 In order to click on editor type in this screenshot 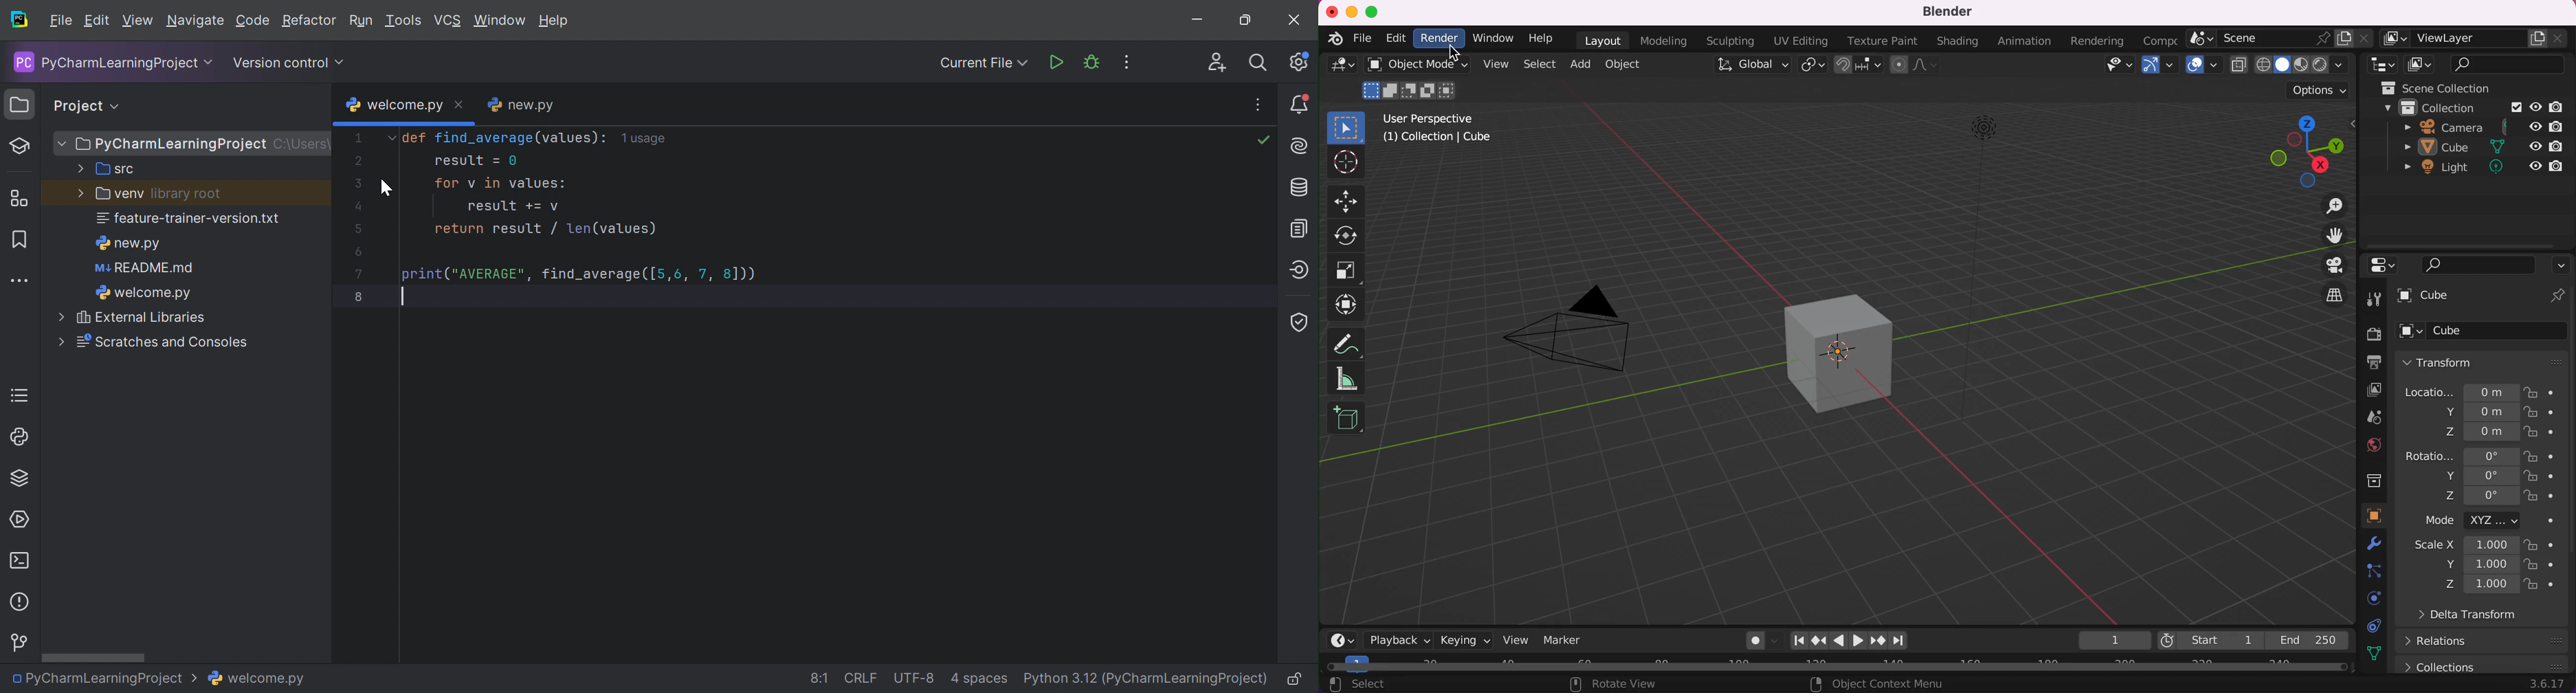, I will do `click(1336, 639)`.